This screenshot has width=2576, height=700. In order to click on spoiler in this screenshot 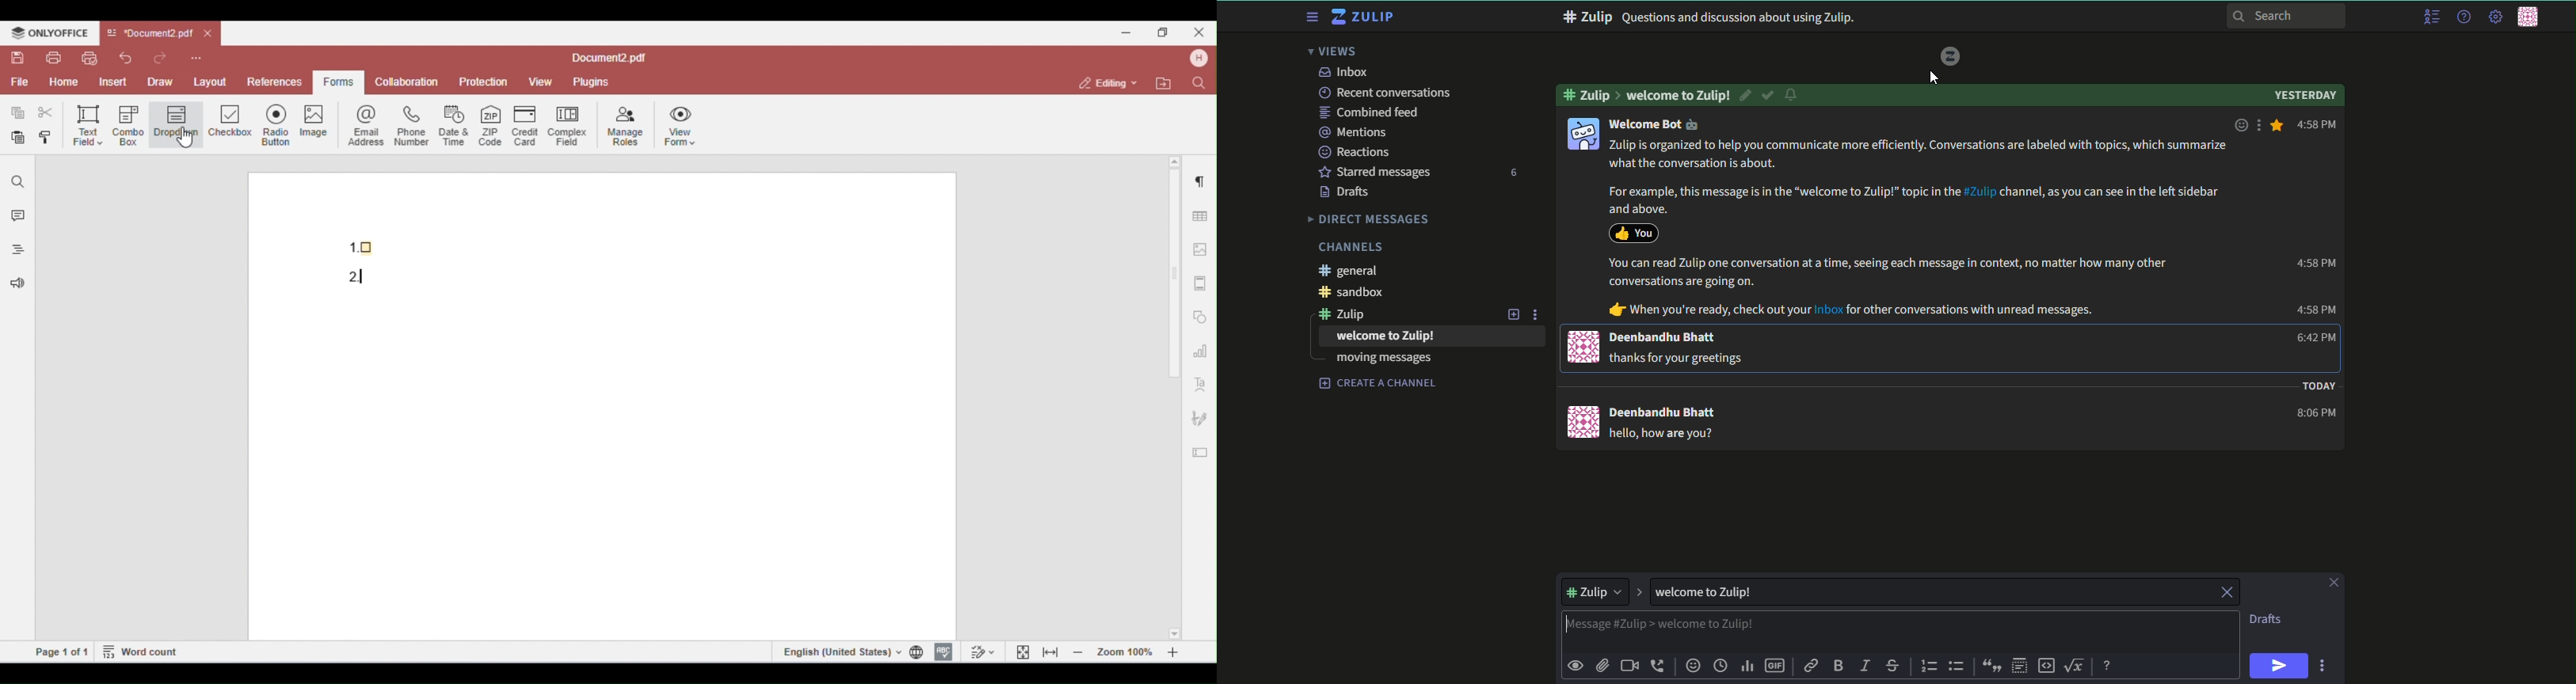, I will do `click(2020, 666)`.